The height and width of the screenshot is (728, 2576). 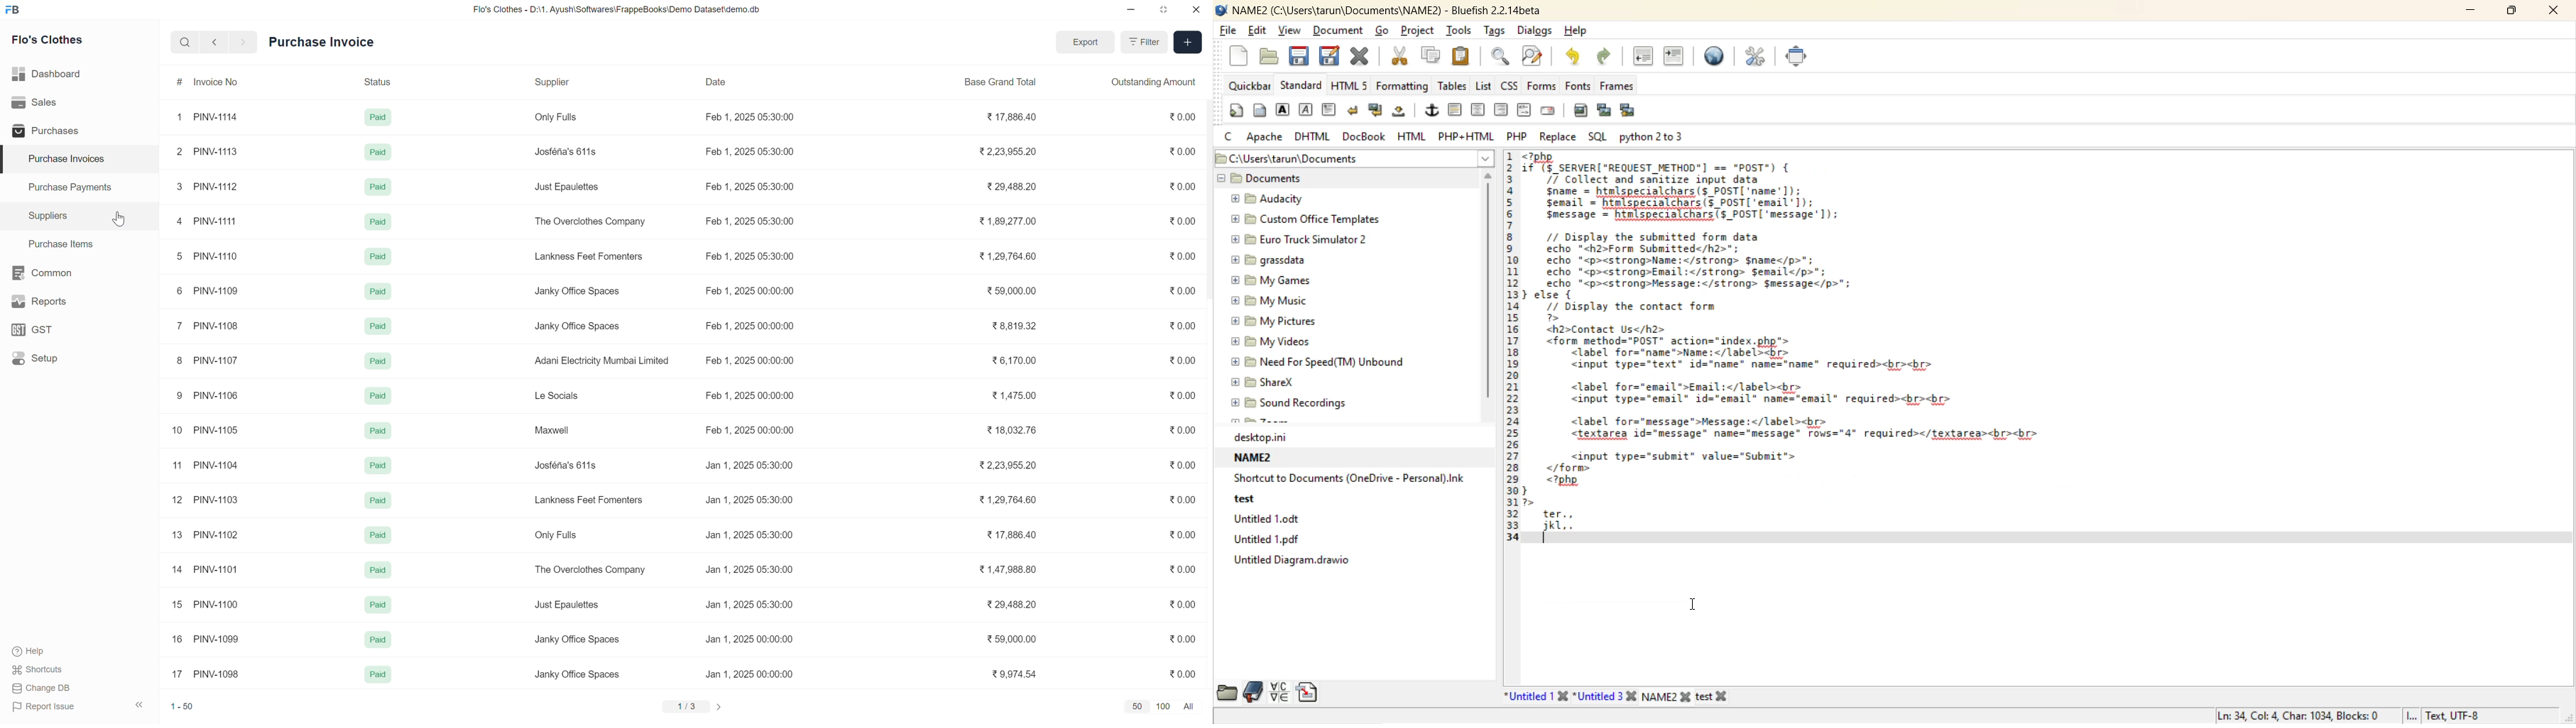 What do you see at coordinates (1331, 57) in the screenshot?
I see `save as` at bounding box center [1331, 57].